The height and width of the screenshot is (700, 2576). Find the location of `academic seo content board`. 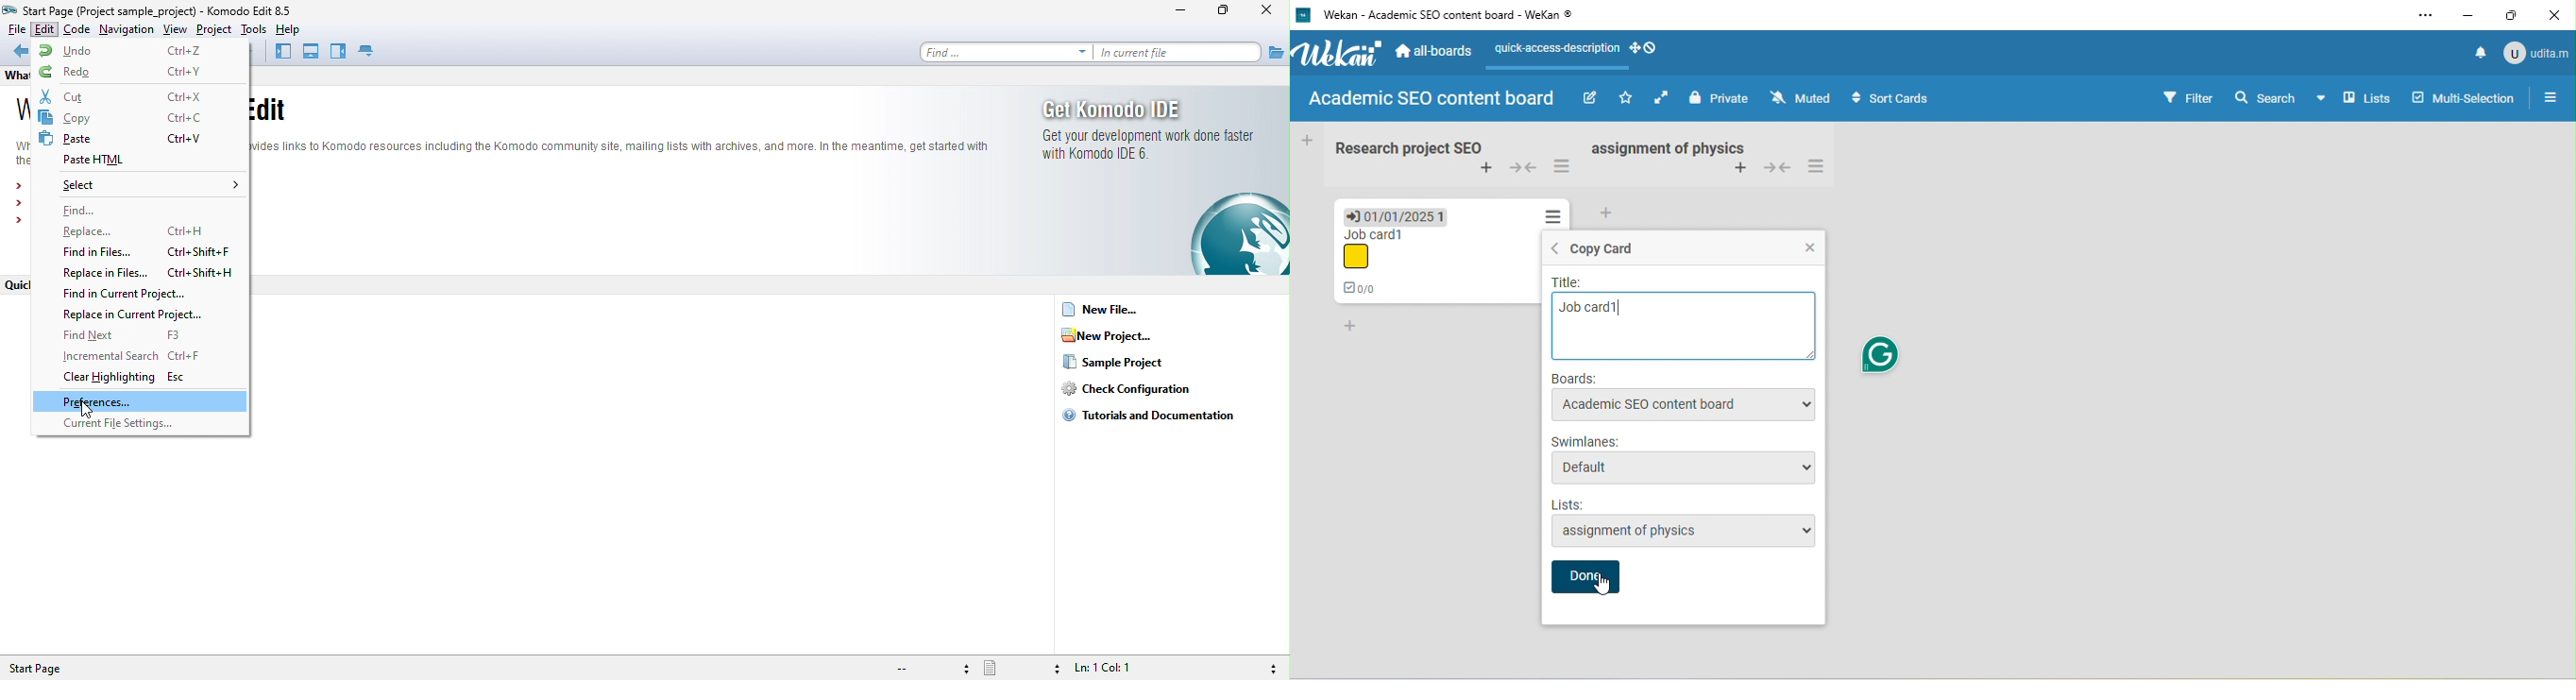

academic seo content board is located at coordinates (1684, 405).